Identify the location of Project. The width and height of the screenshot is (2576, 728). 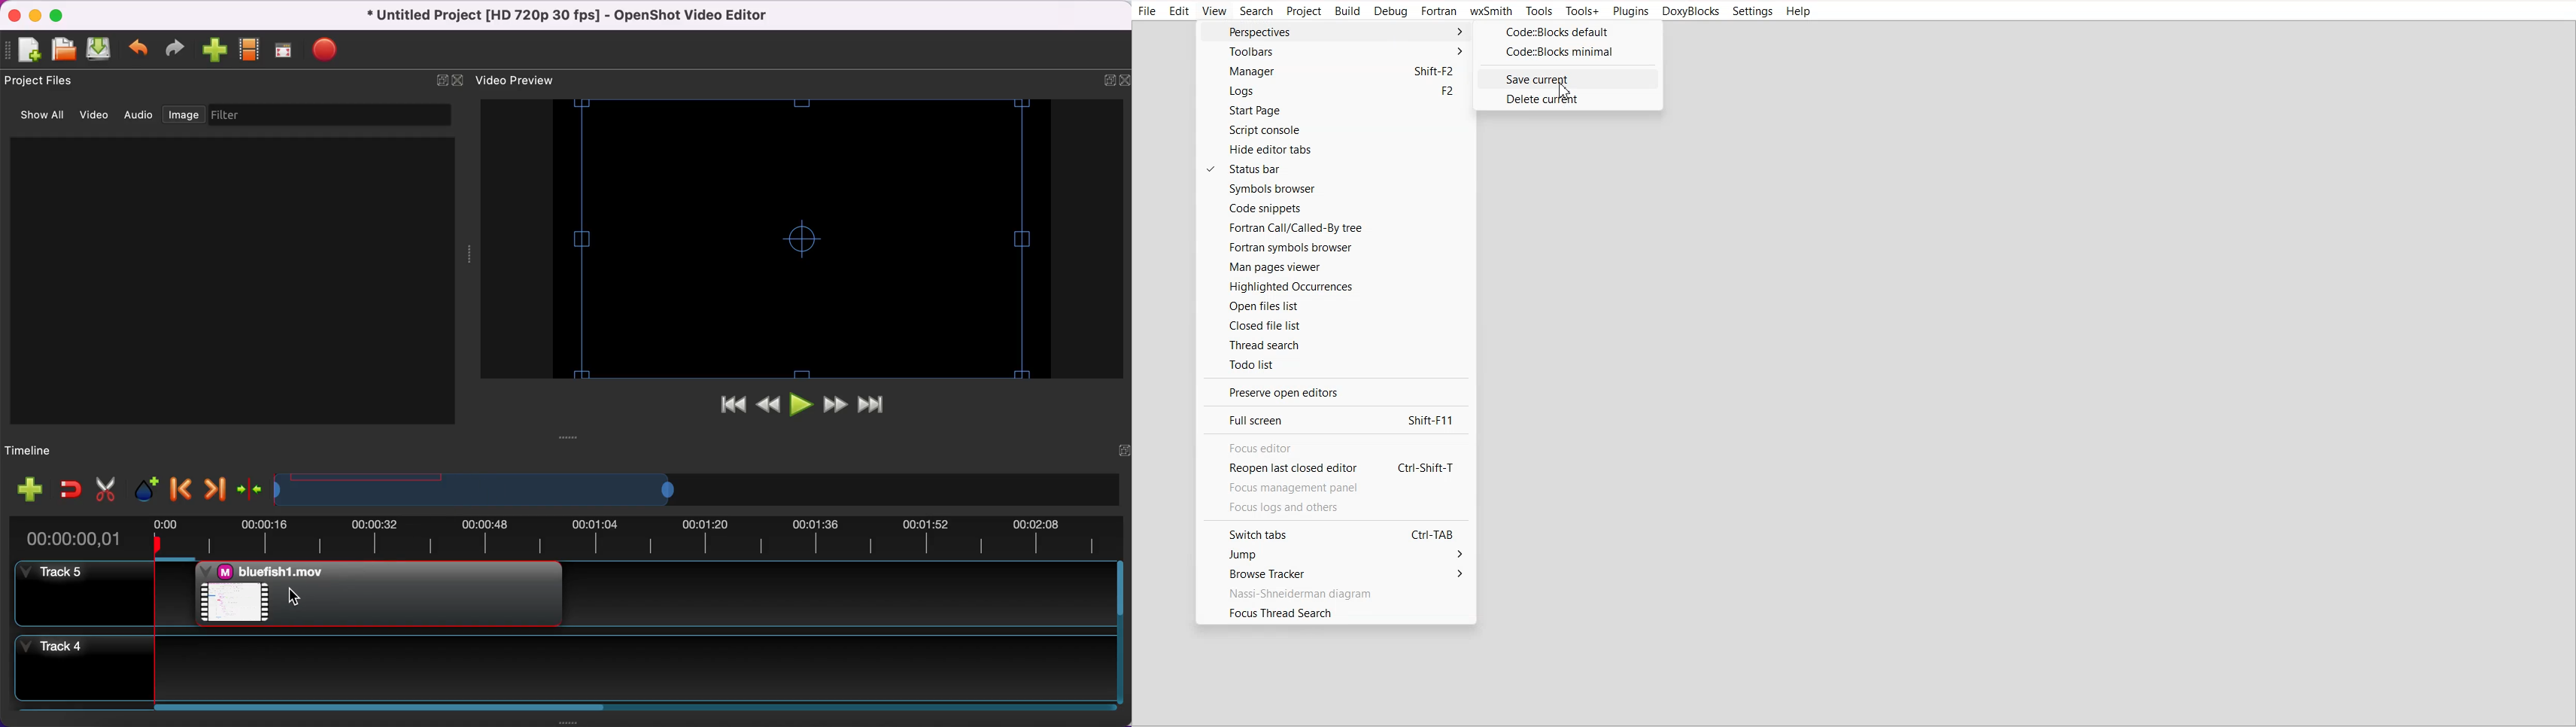
(1305, 12).